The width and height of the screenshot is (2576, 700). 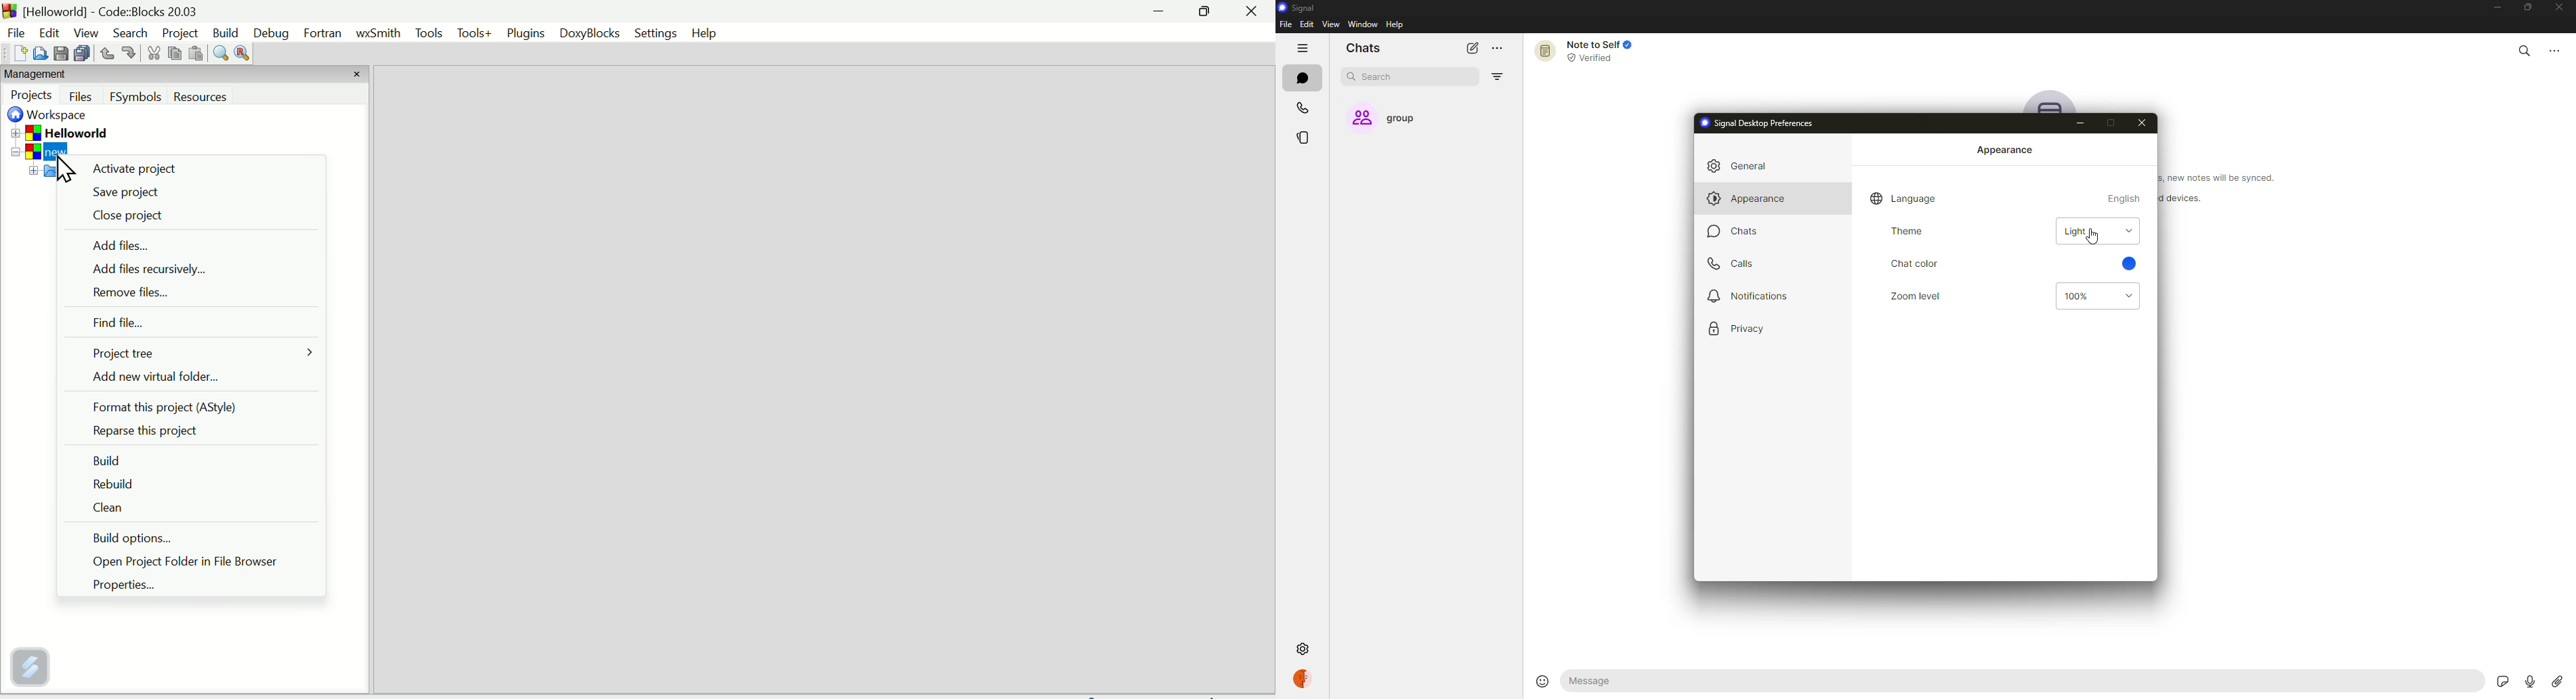 What do you see at coordinates (1296, 9) in the screenshot?
I see `signal` at bounding box center [1296, 9].